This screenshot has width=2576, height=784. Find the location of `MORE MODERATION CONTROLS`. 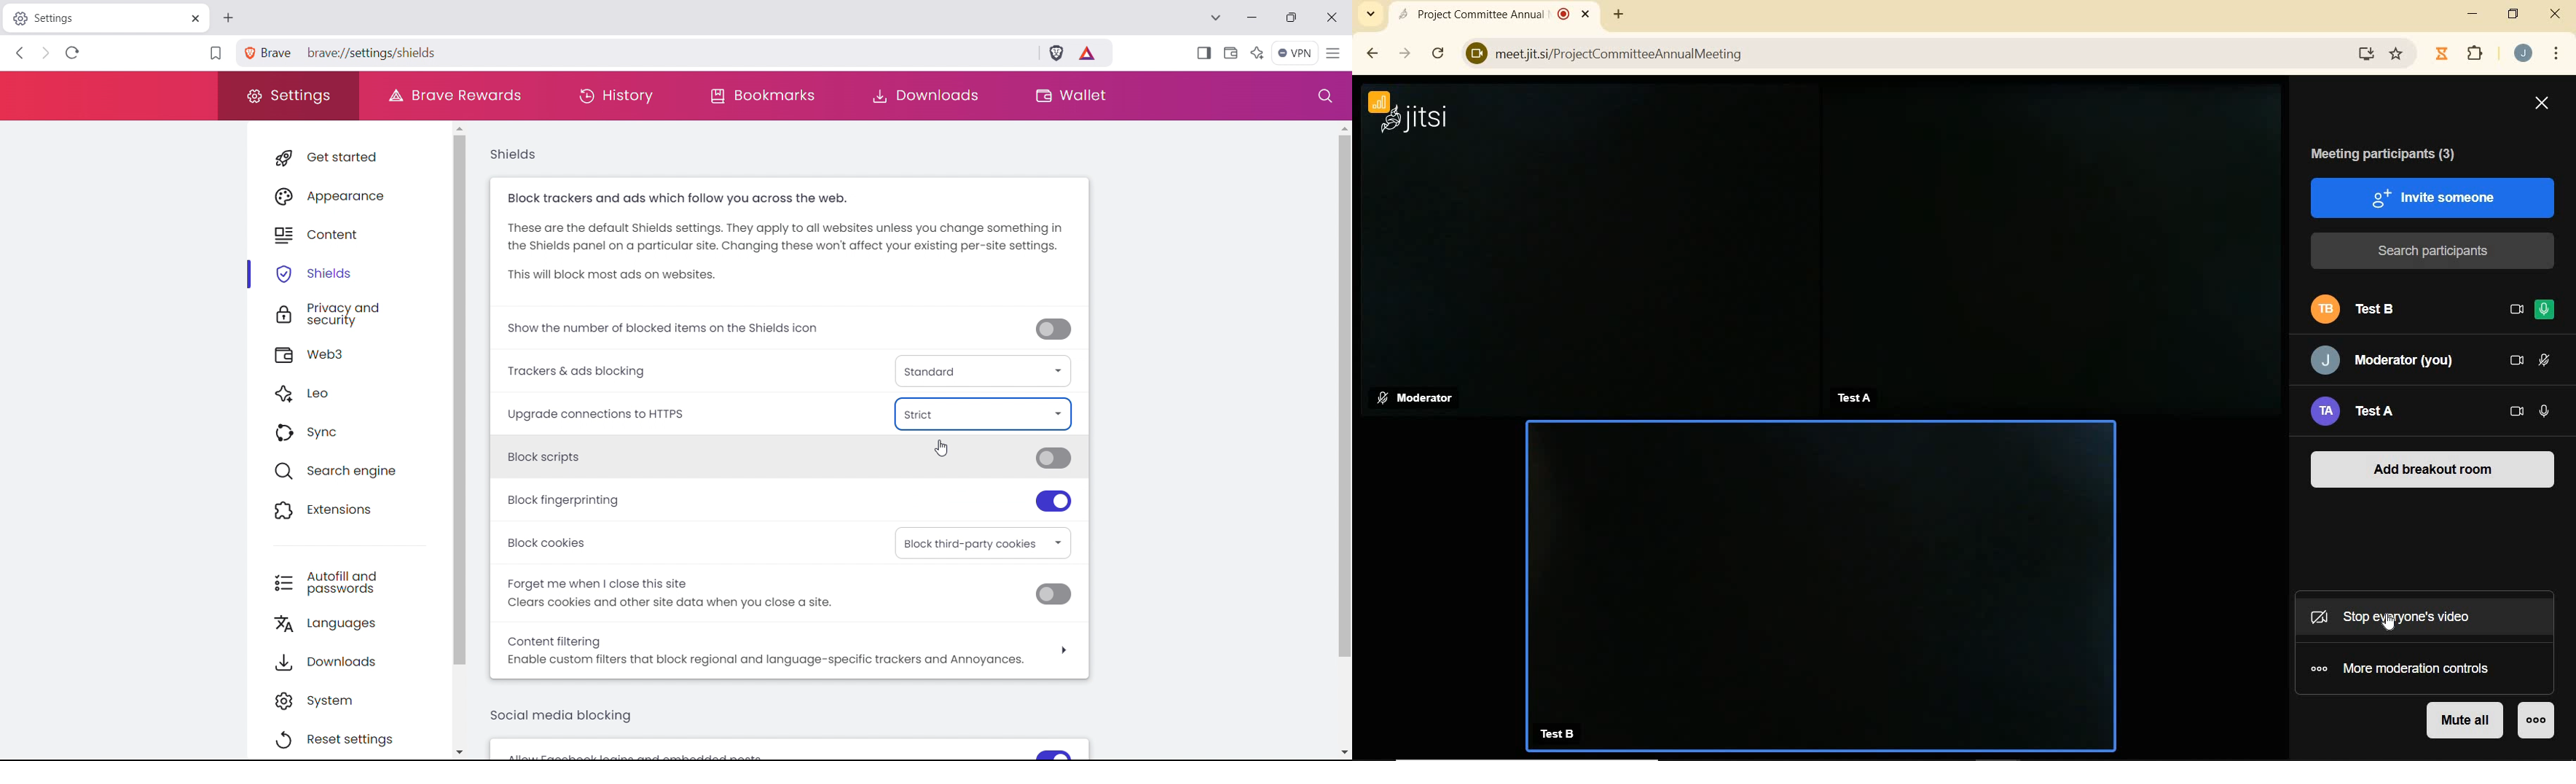

MORE MODERATION CONTROLS is located at coordinates (2430, 671).